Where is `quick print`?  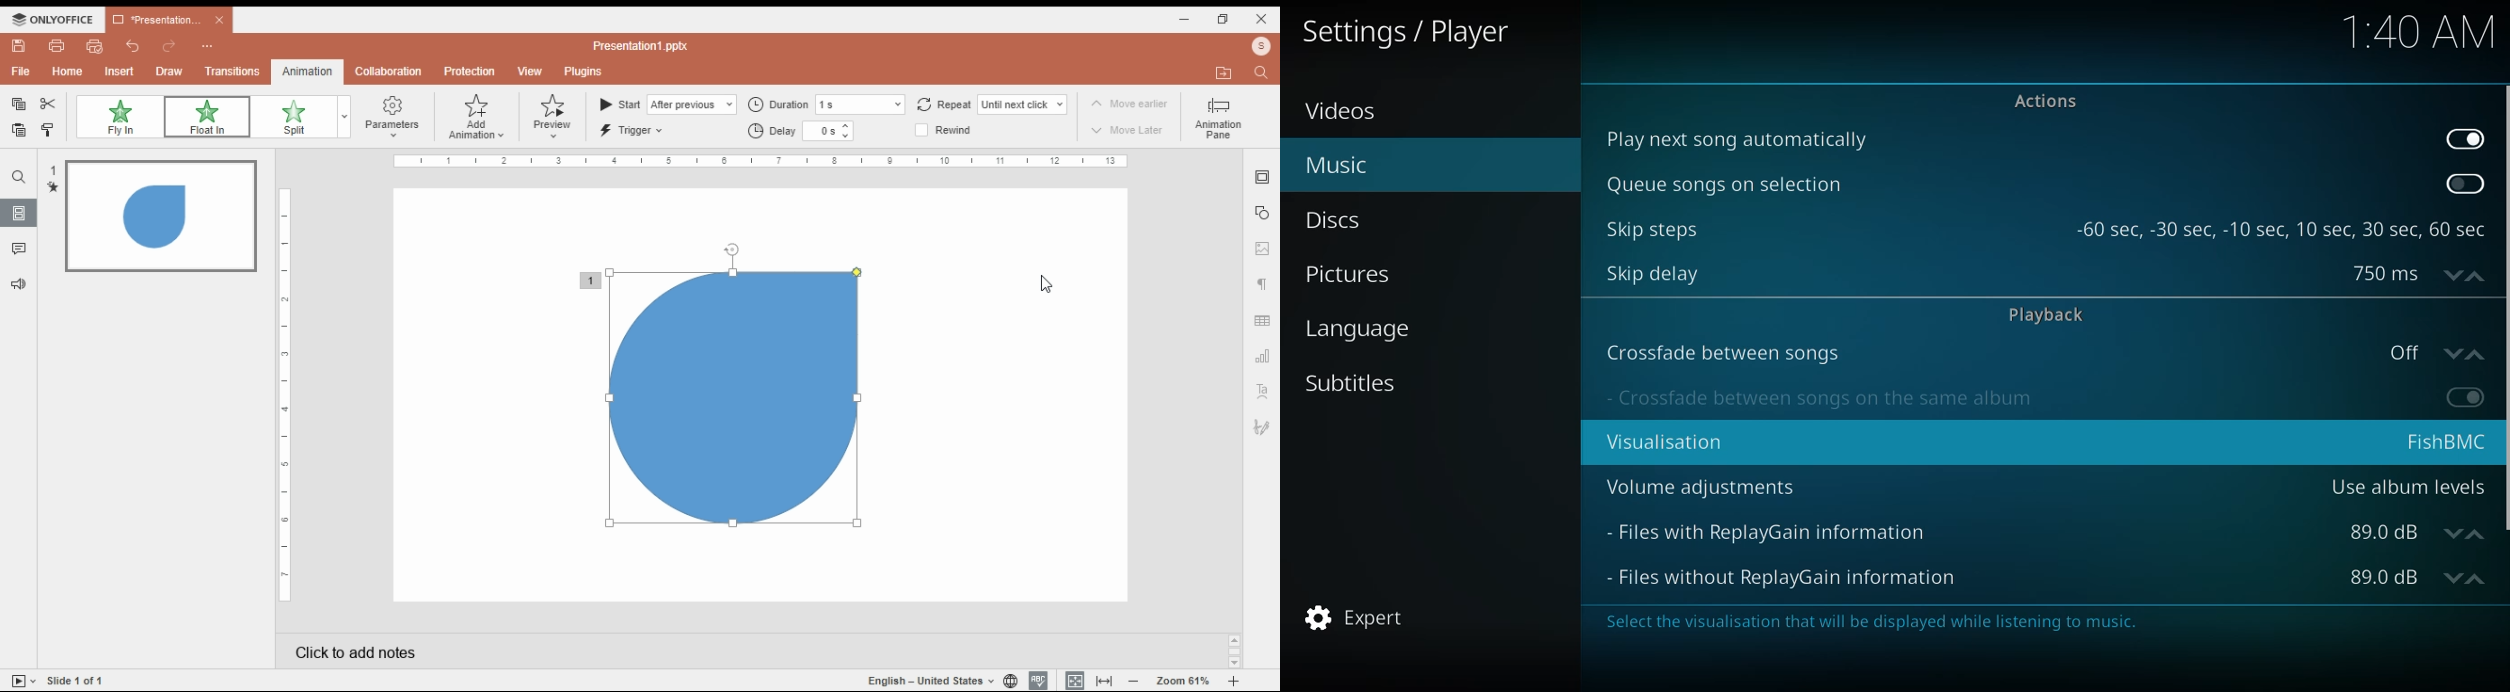 quick print is located at coordinates (96, 46).